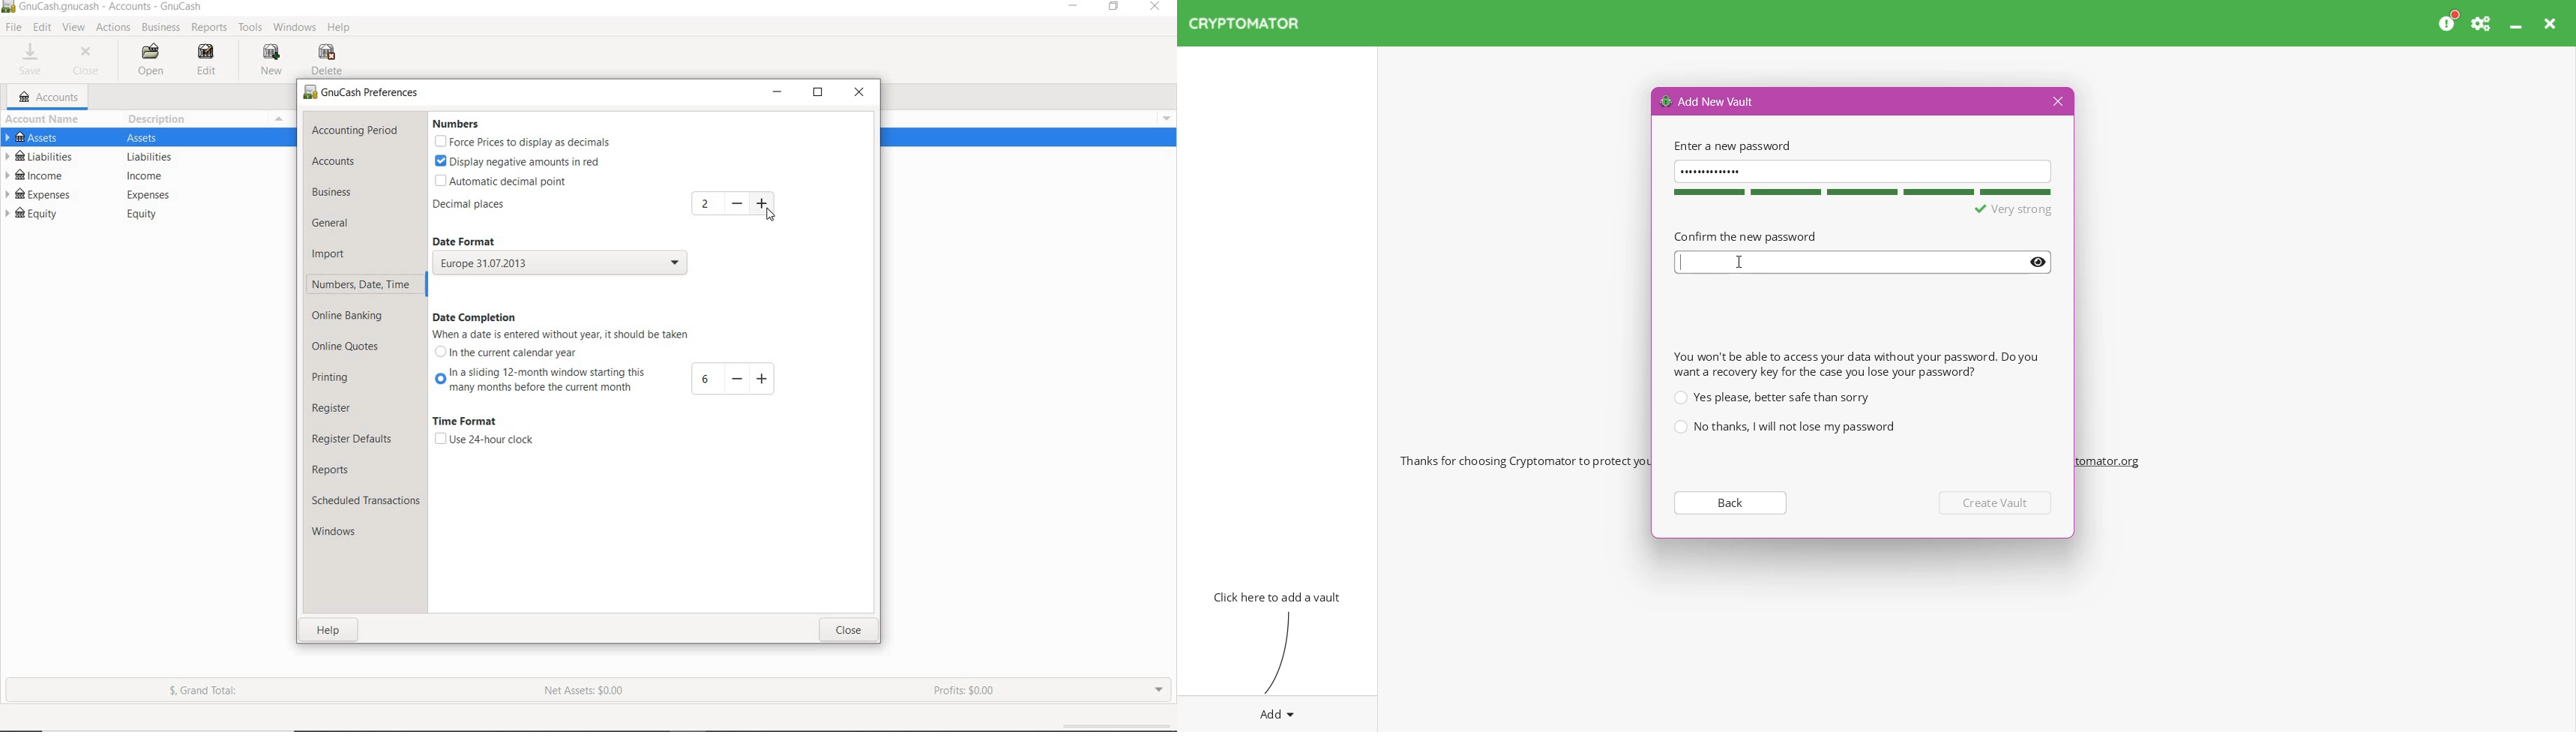  Describe the element at coordinates (1860, 192) in the screenshot. I see `Password strength` at that location.